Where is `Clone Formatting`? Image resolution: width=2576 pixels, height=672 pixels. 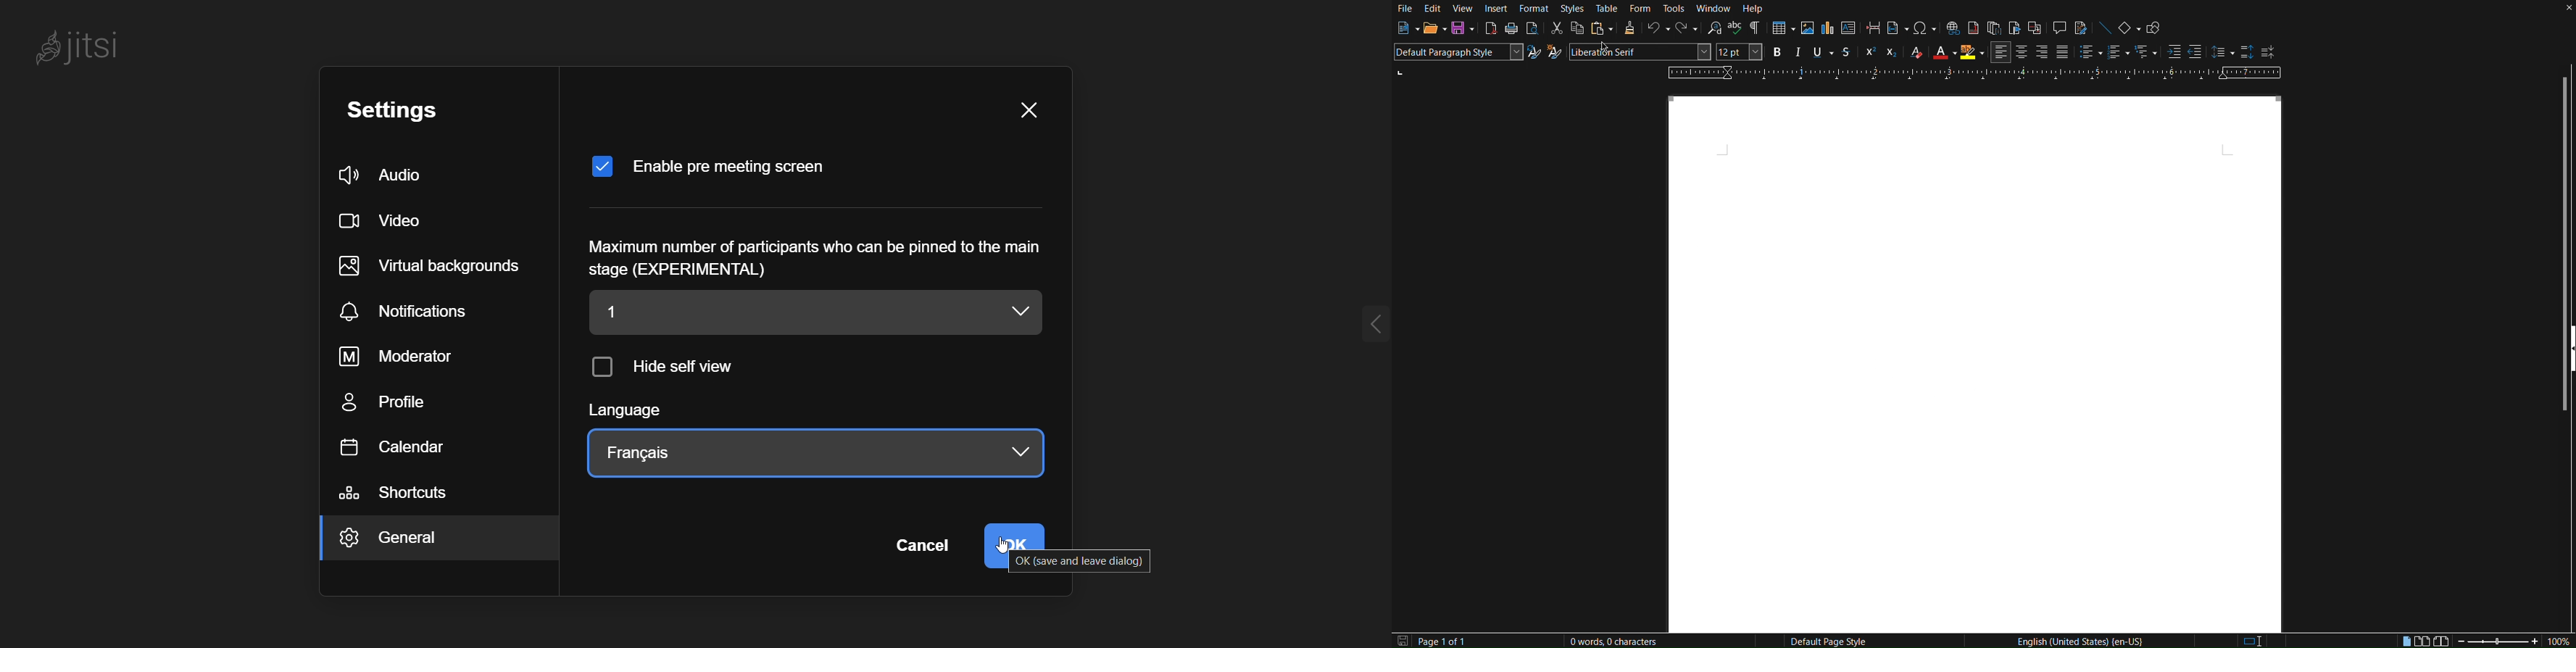 Clone Formatting is located at coordinates (1629, 30).